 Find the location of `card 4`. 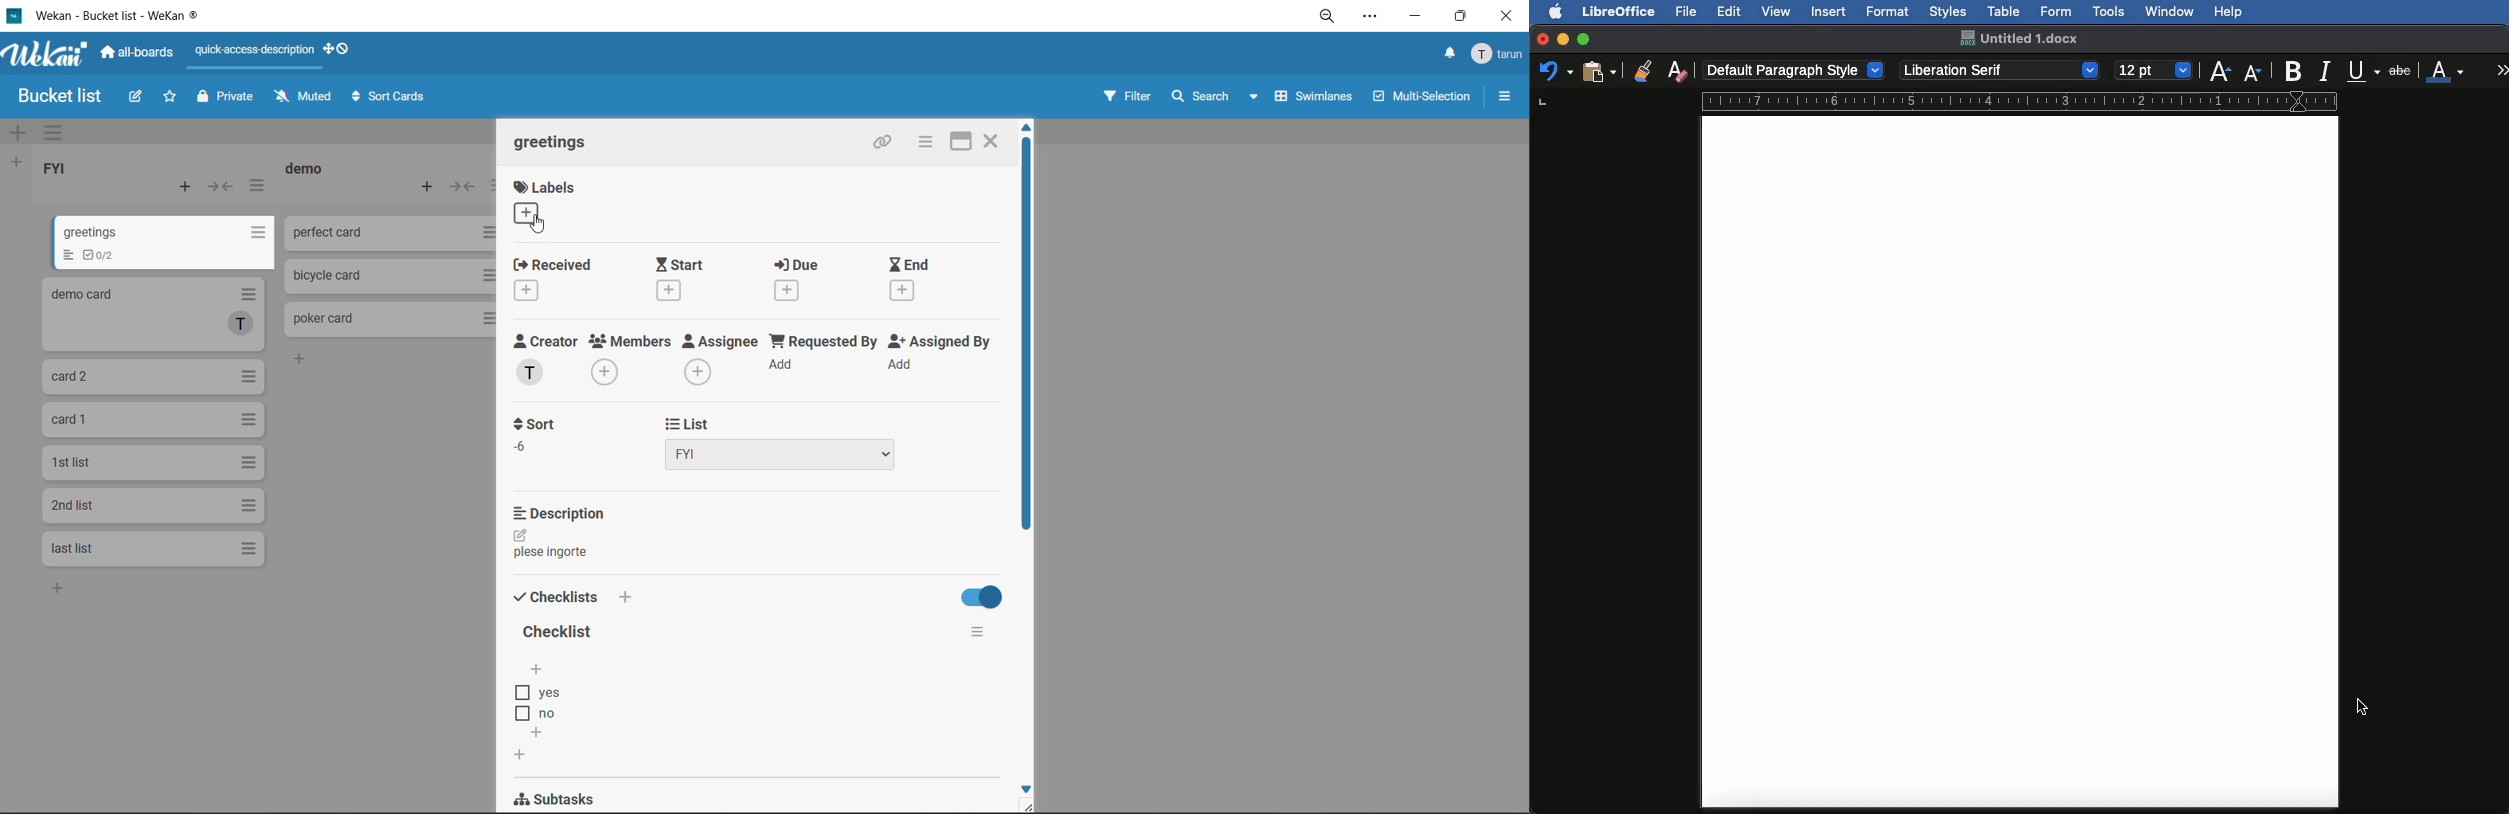

card 4 is located at coordinates (154, 421).